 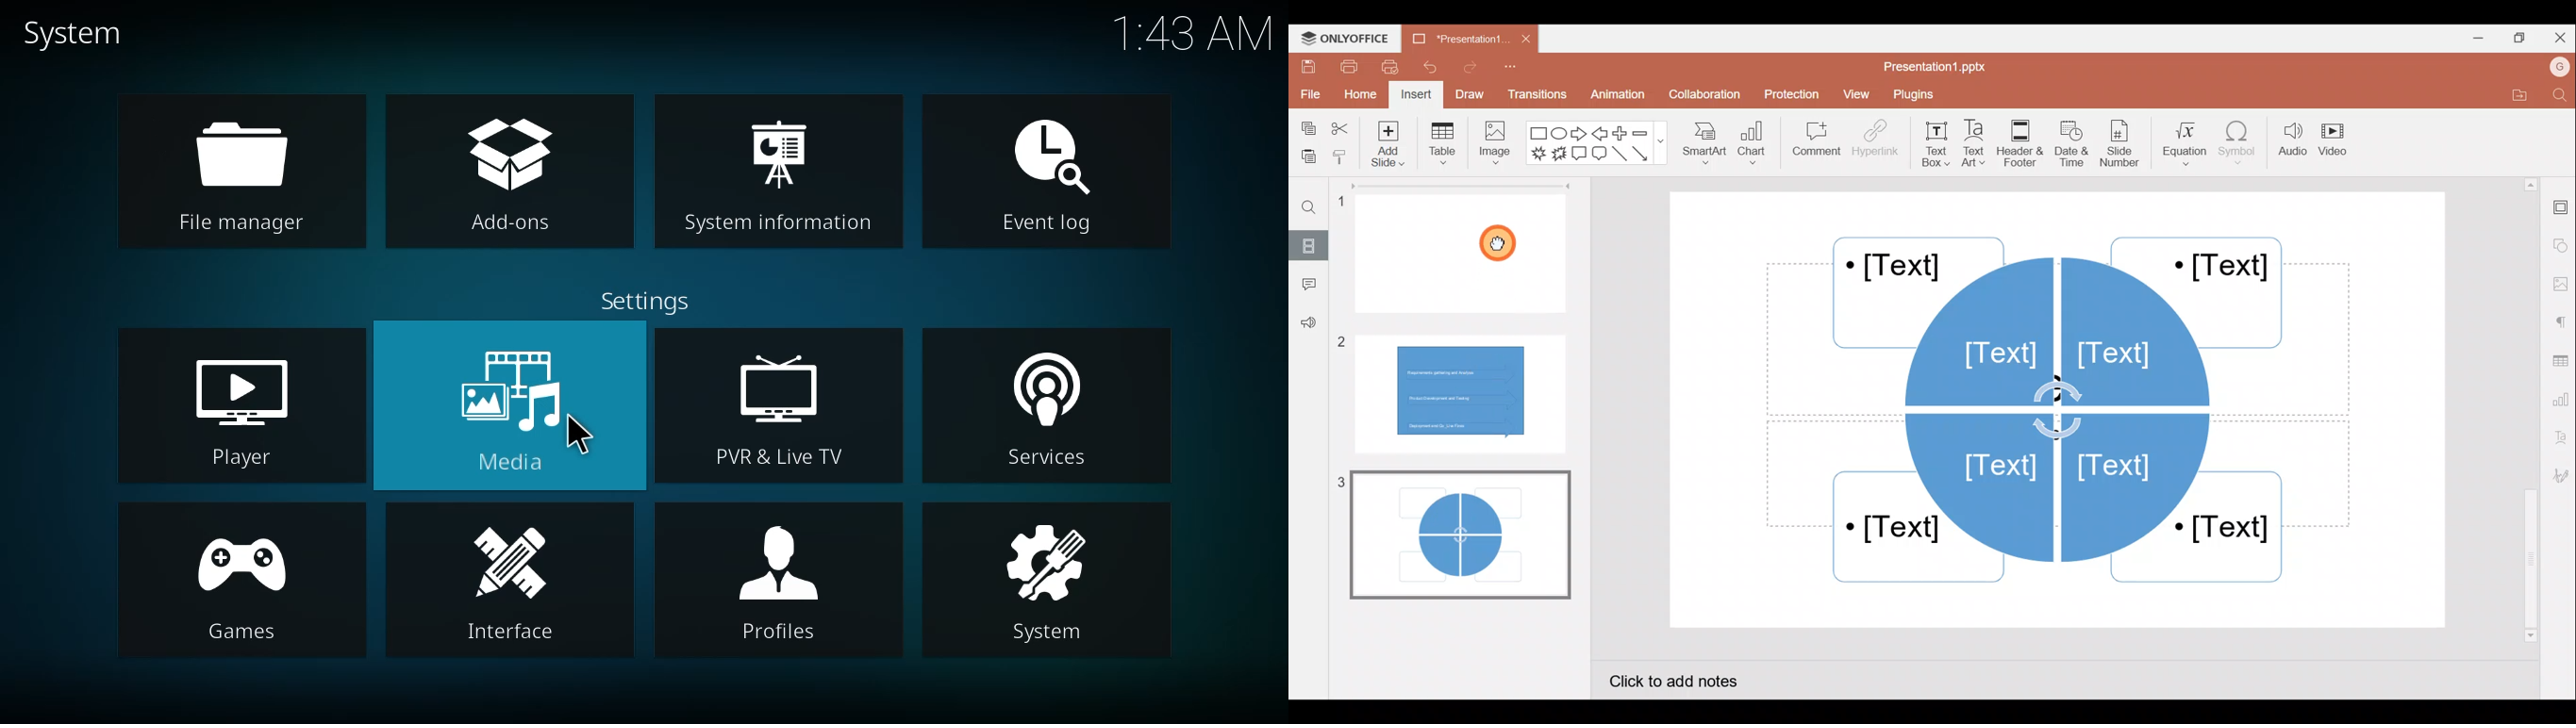 What do you see at coordinates (1647, 133) in the screenshot?
I see `Minus` at bounding box center [1647, 133].